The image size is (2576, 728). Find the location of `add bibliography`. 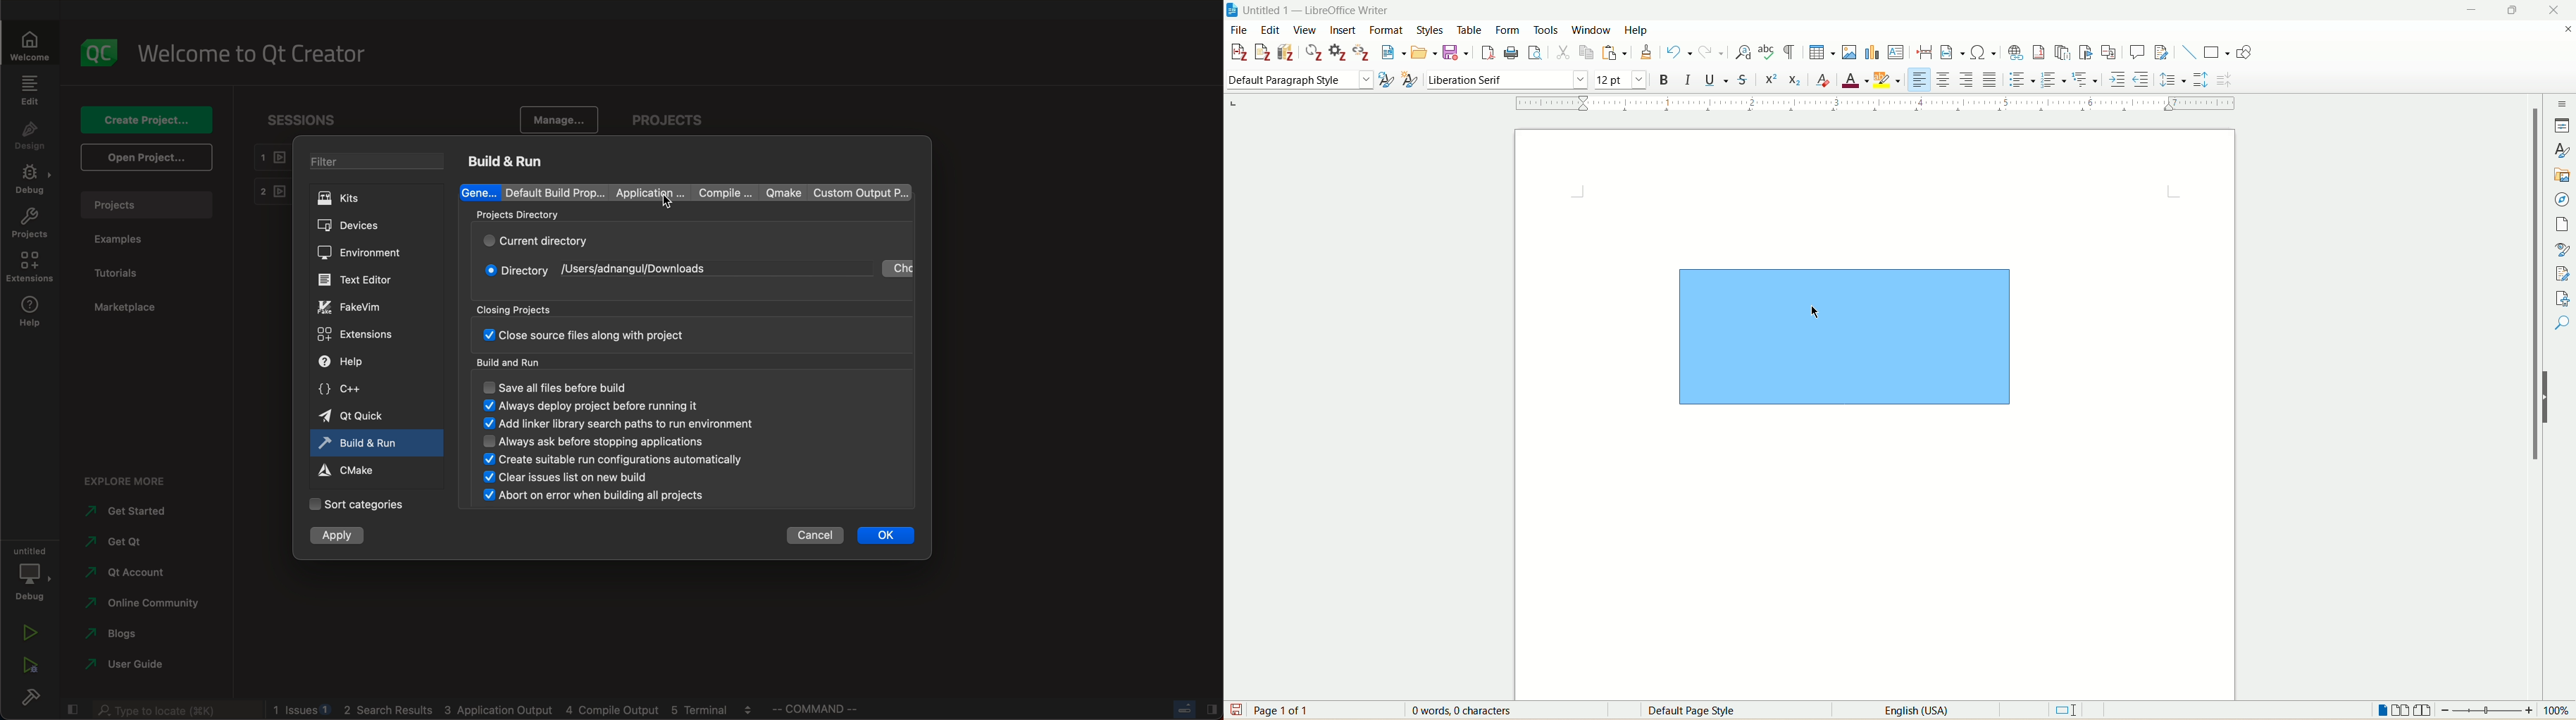

add bibliography is located at coordinates (1286, 53).